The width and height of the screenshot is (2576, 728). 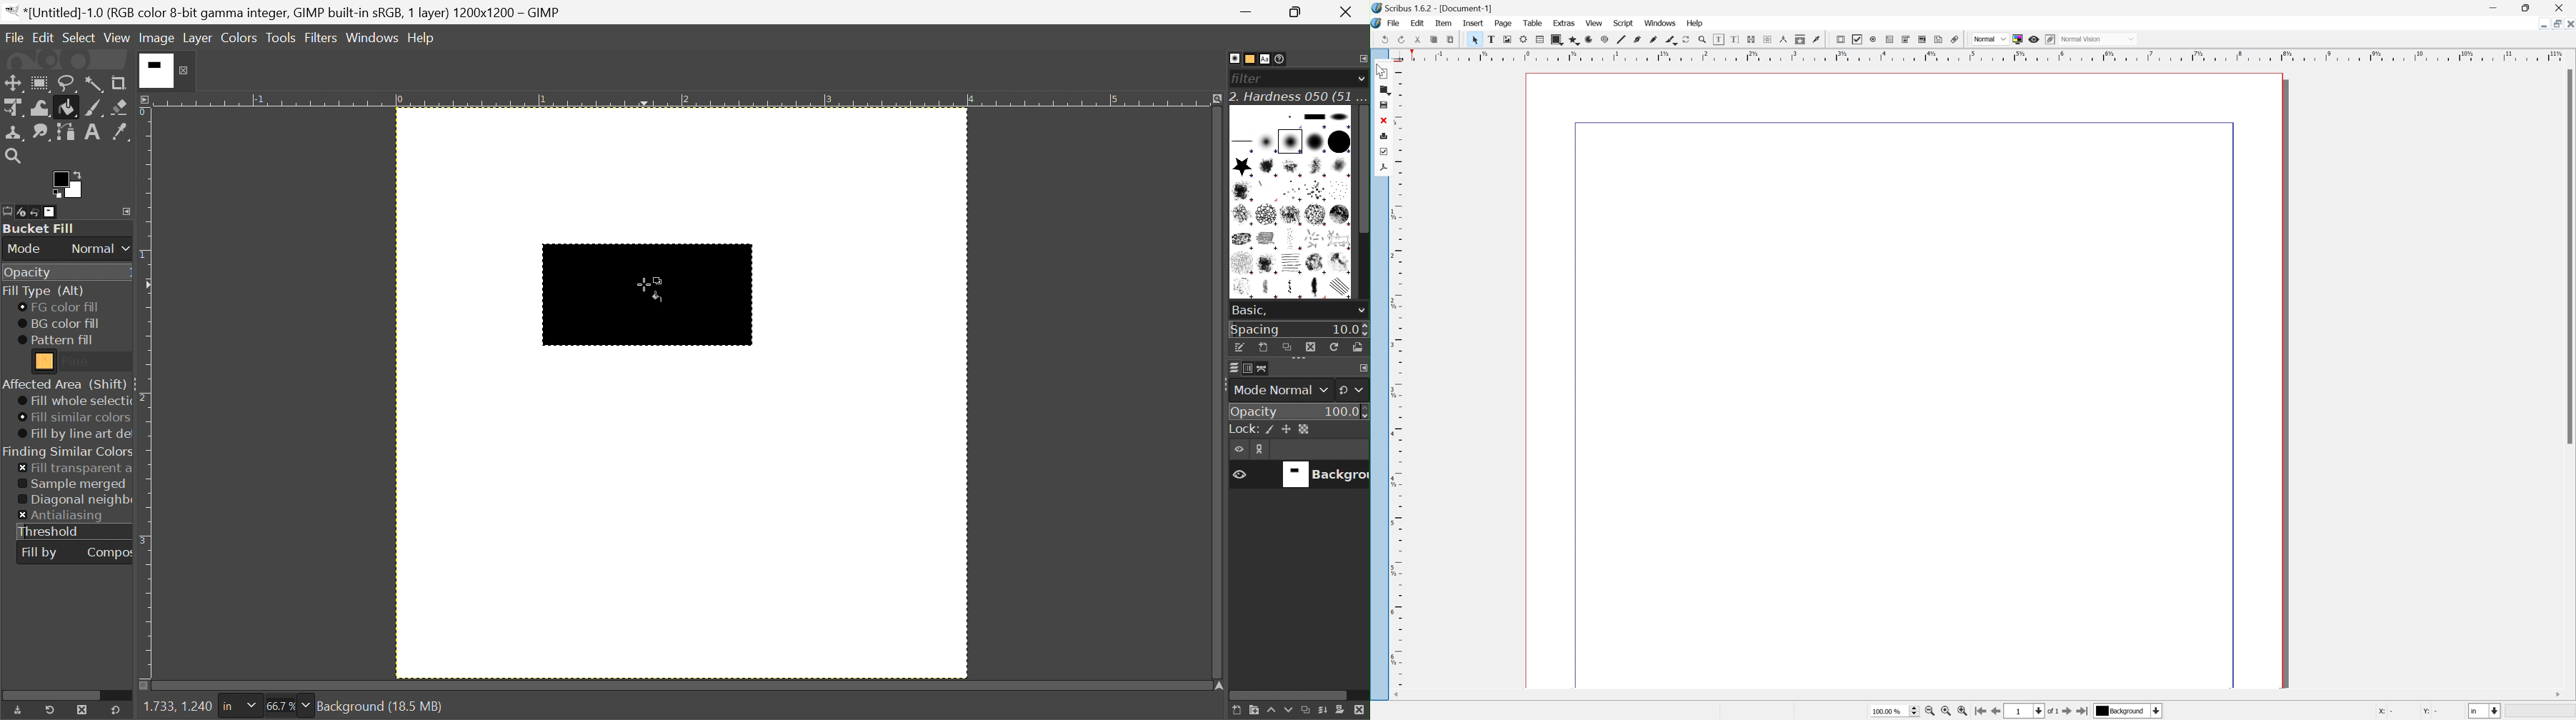 What do you see at coordinates (2030, 712) in the screenshot?
I see `select current page` at bounding box center [2030, 712].